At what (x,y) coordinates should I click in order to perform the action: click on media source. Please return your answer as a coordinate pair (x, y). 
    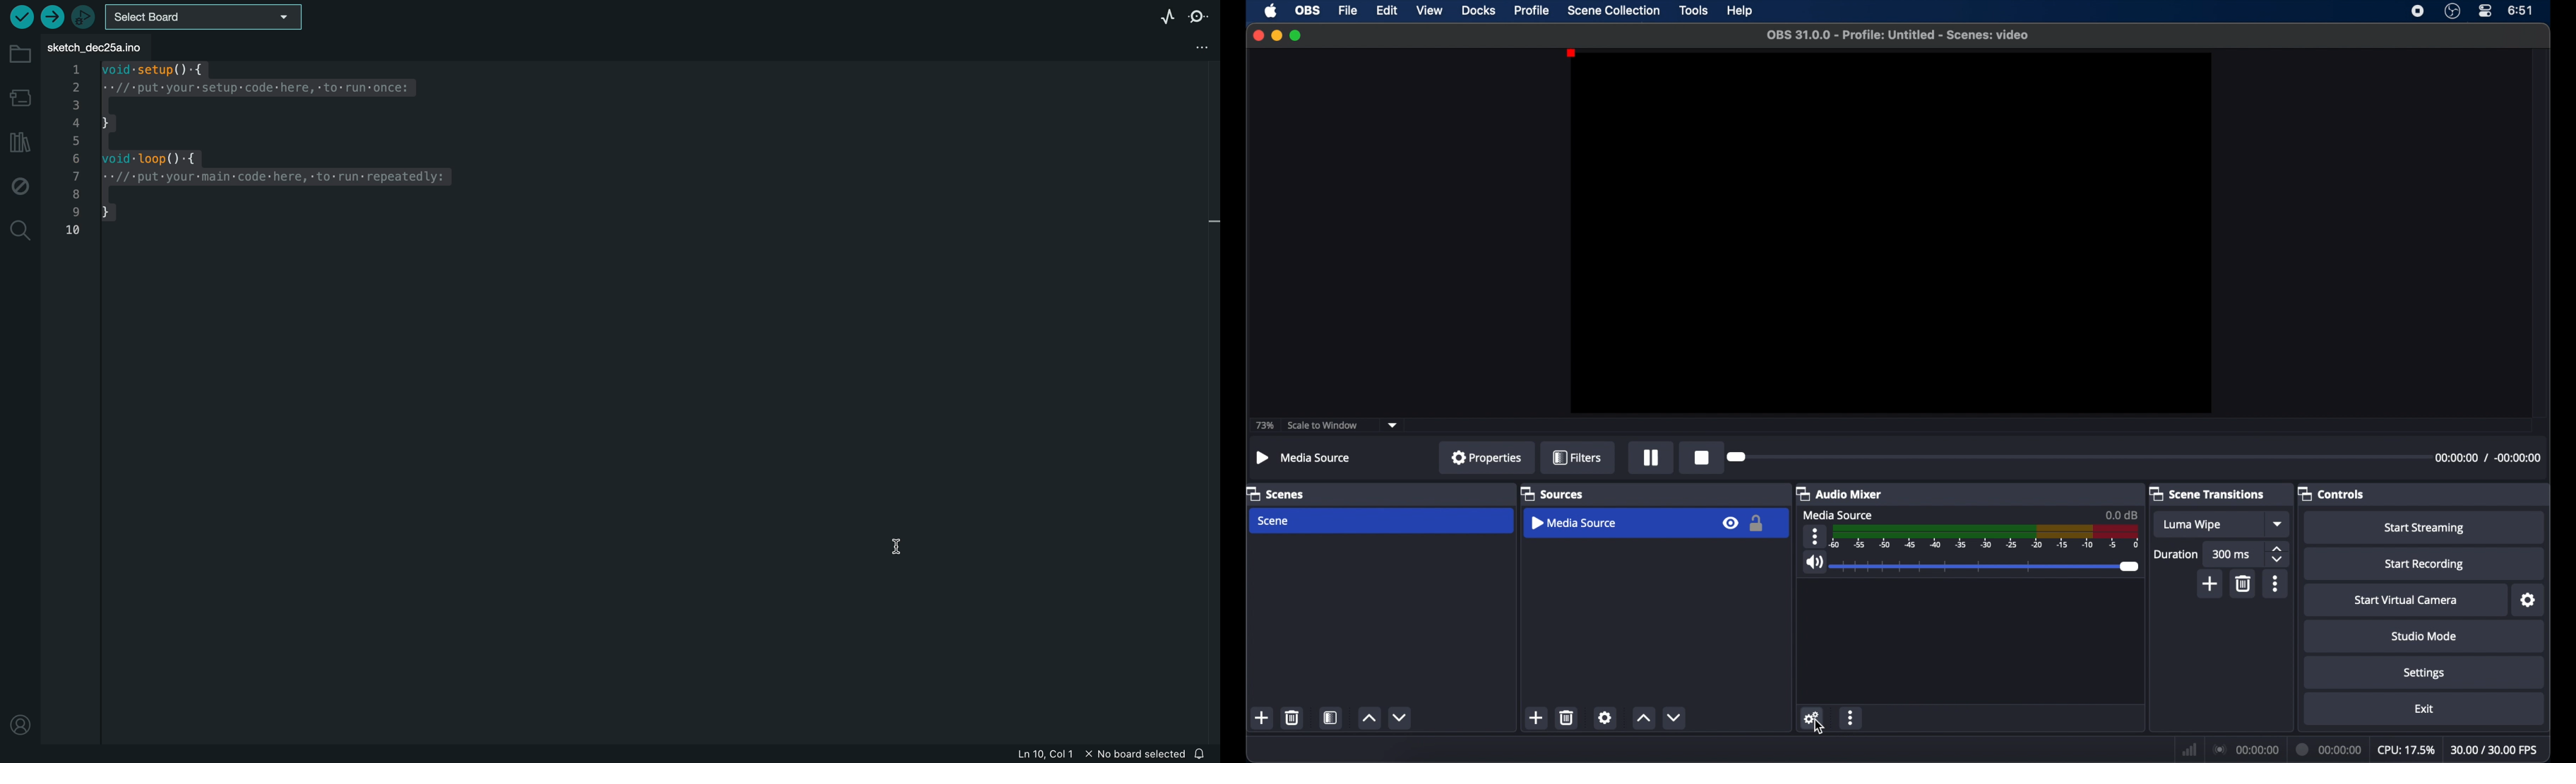
    Looking at the image, I should click on (1304, 457).